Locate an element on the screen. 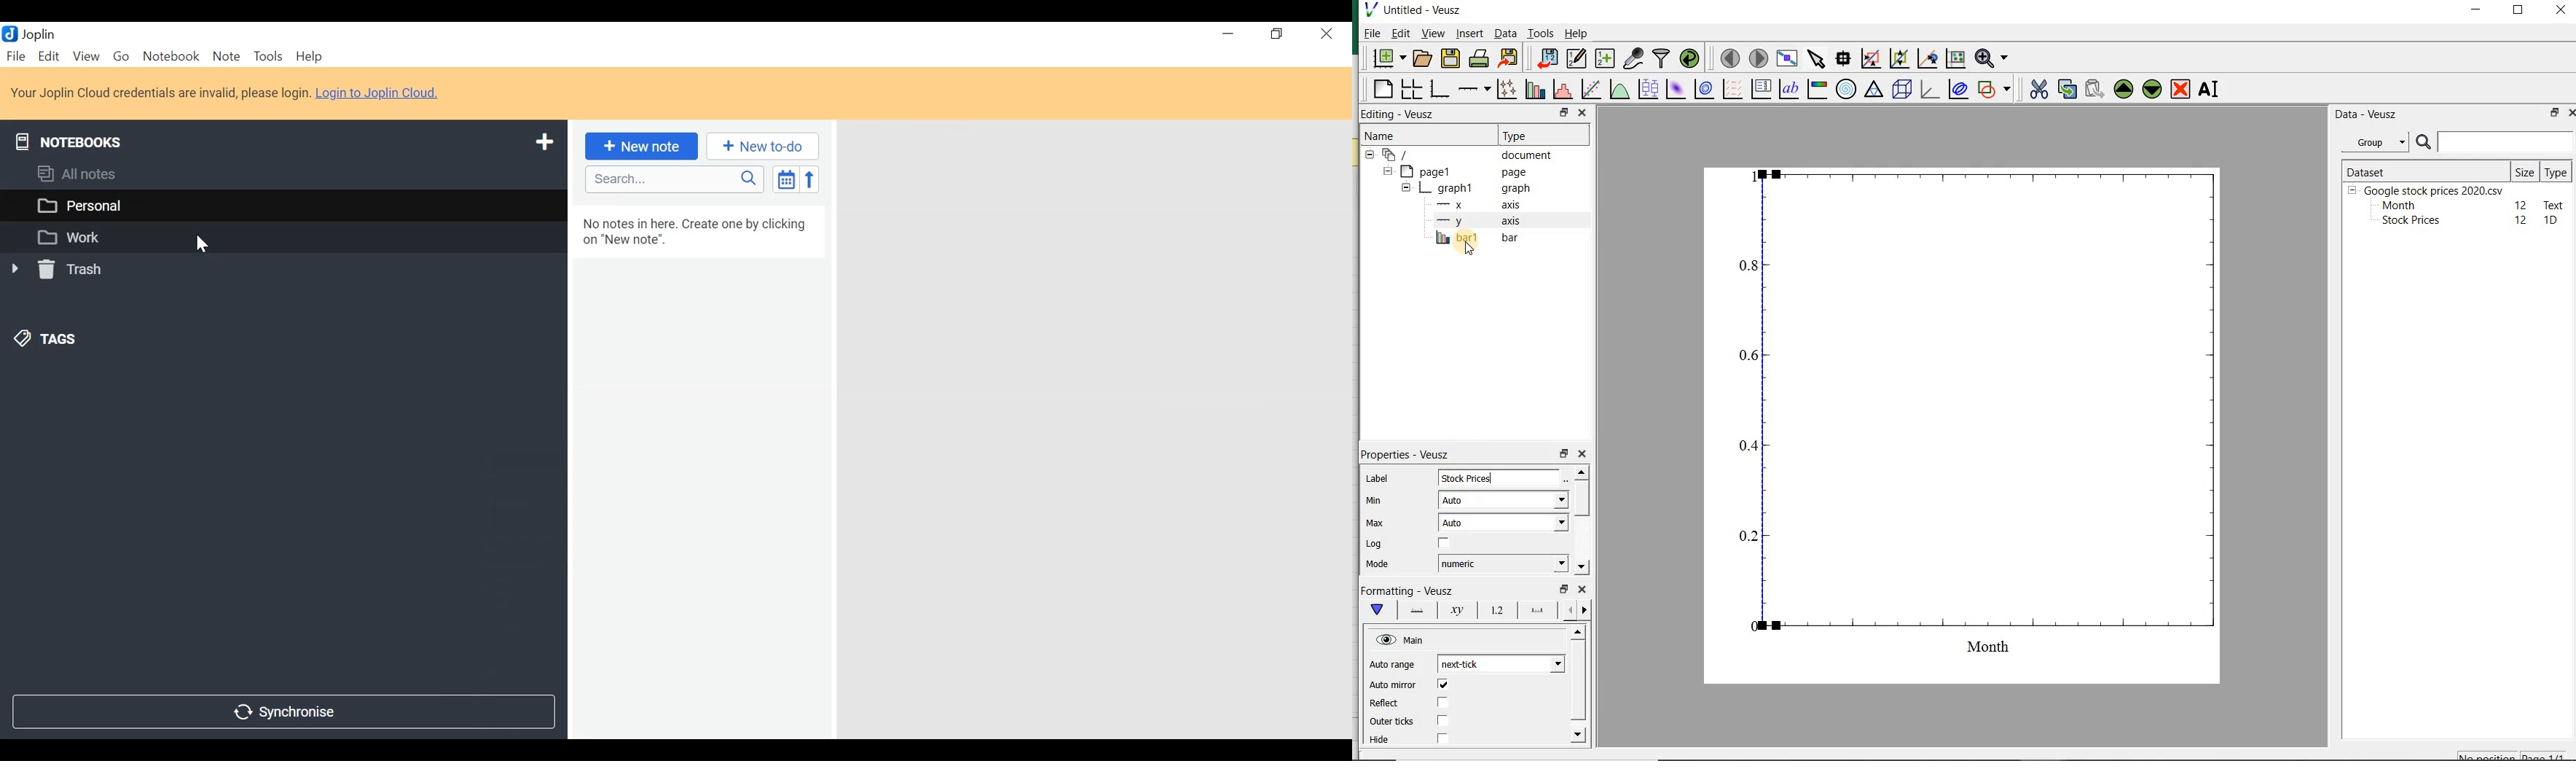 This screenshot has width=2576, height=784. Reverse sort order is located at coordinates (808, 179).